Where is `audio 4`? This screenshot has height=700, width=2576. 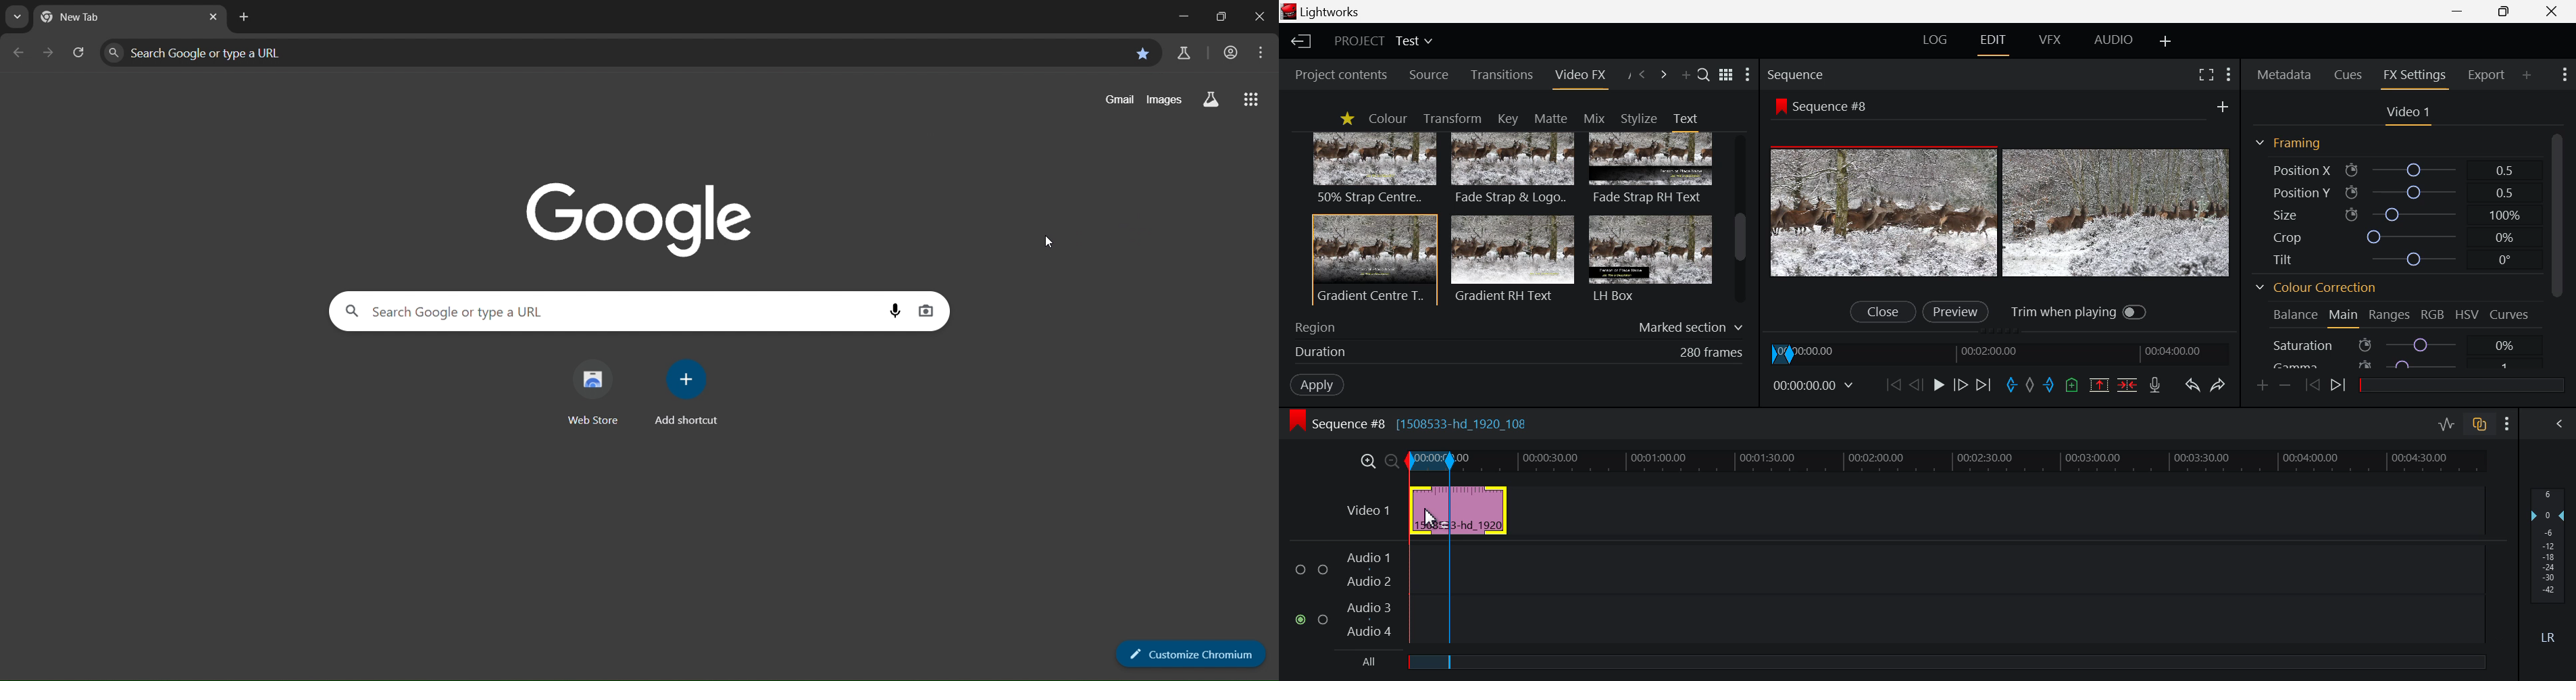 audio 4 is located at coordinates (1367, 631).